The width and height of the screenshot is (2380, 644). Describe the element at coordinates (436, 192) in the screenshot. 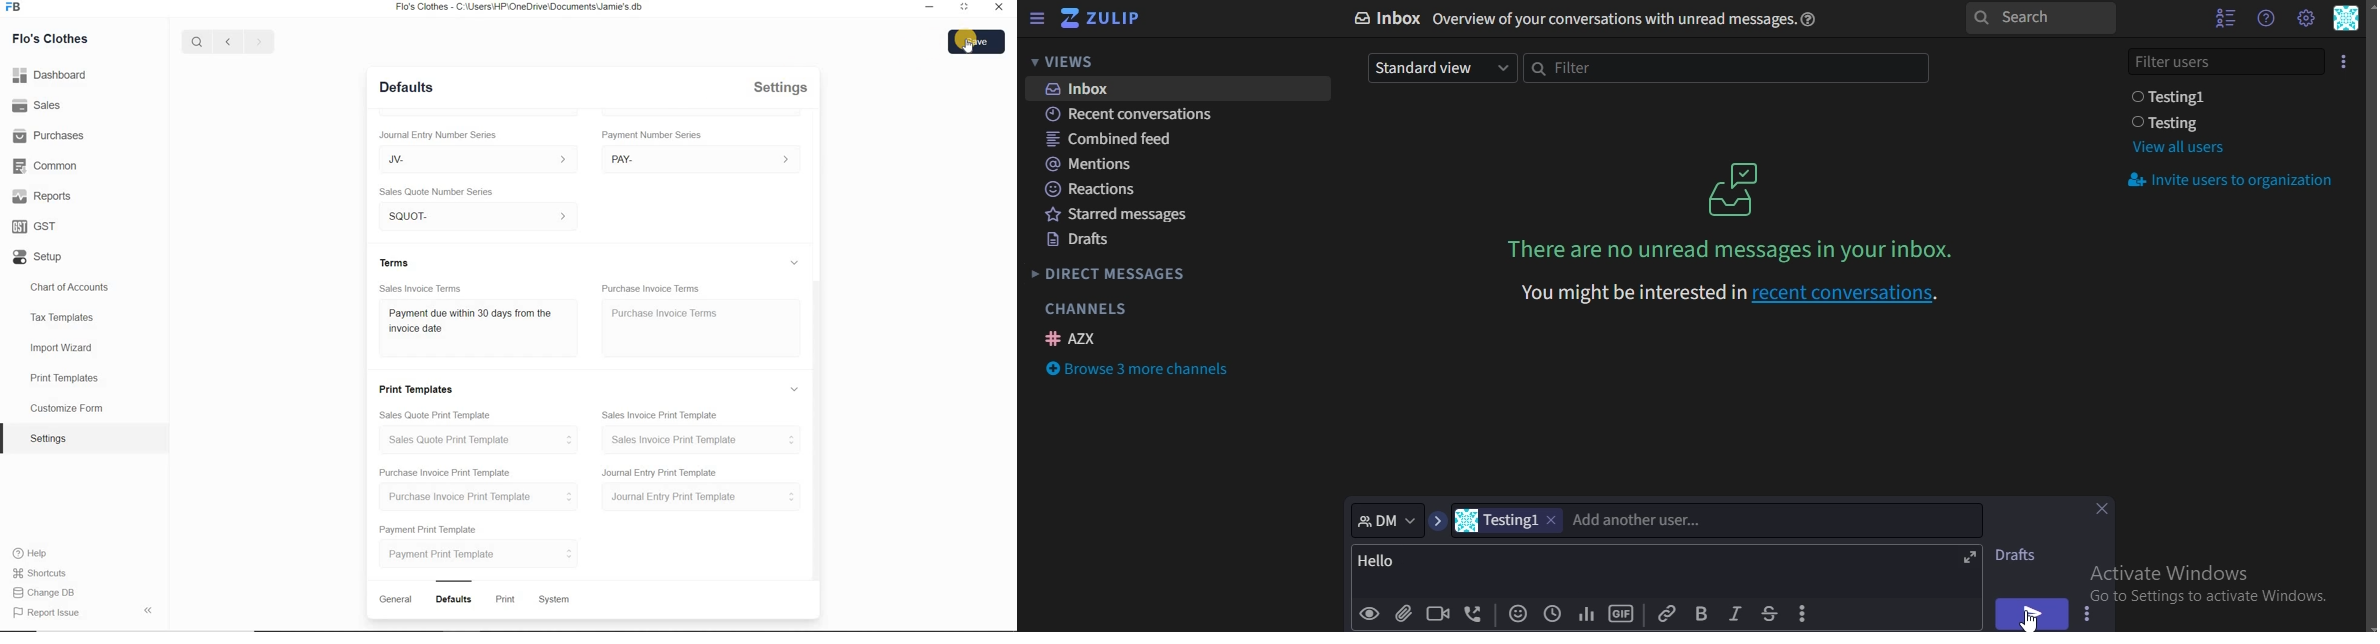

I see `Sales Quote Number Series` at that location.